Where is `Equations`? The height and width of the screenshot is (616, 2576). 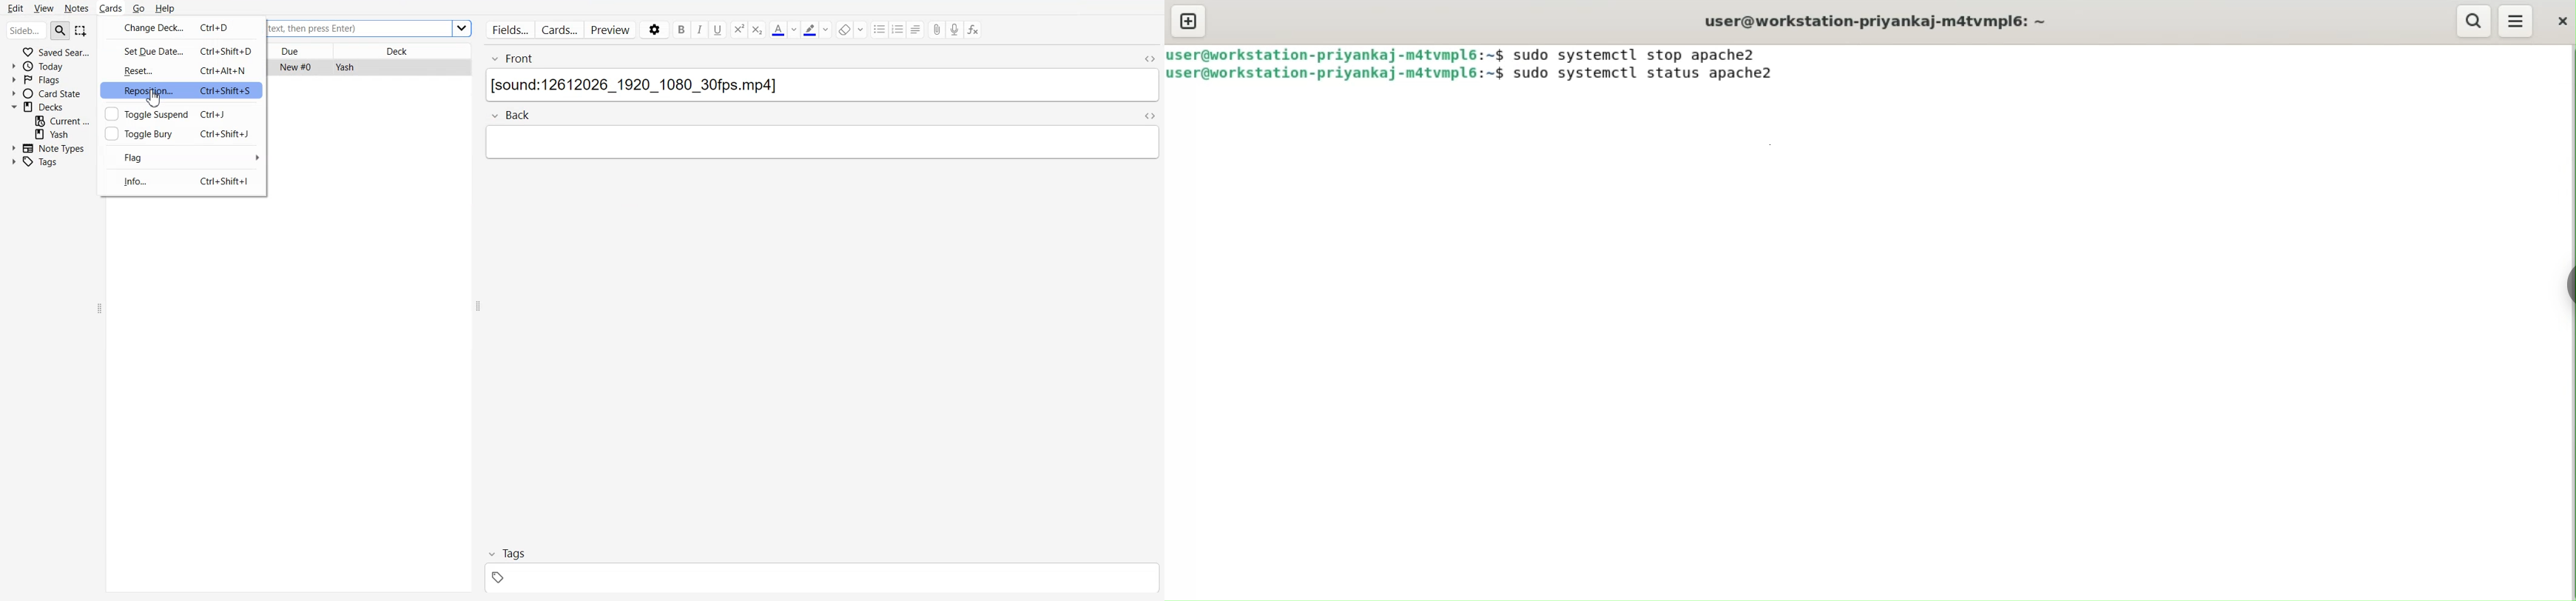 Equations is located at coordinates (974, 30).